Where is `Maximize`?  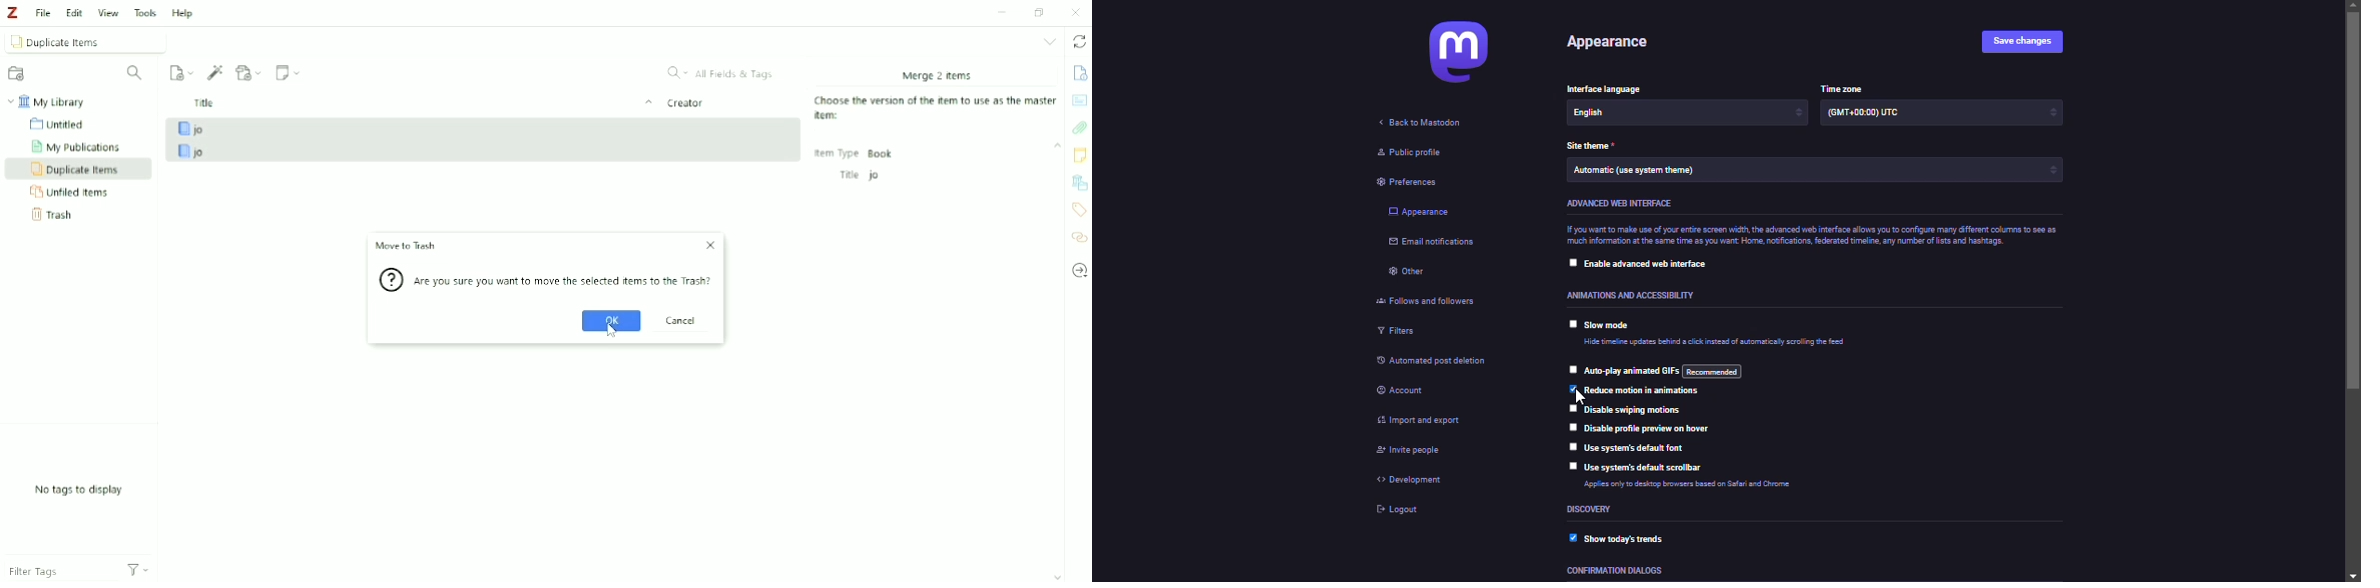 Maximize is located at coordinates (1042, 12).